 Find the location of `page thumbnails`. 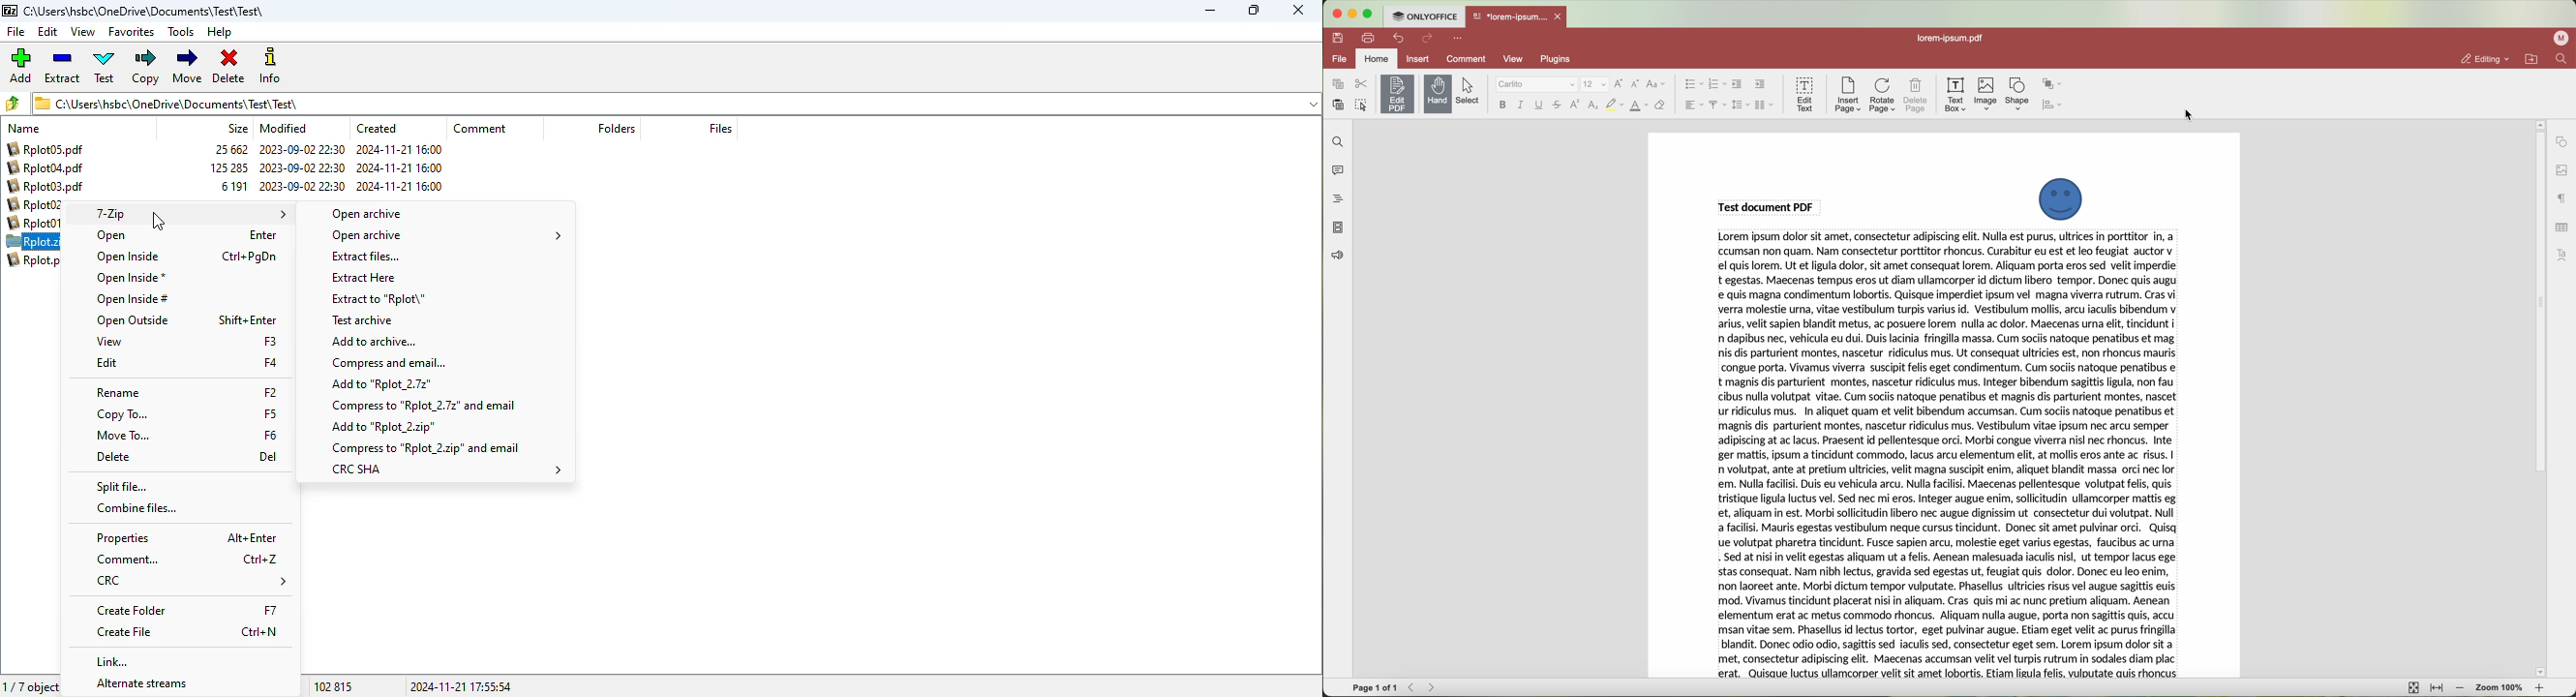

page thumbnails is located at coordinates (1338, 228).